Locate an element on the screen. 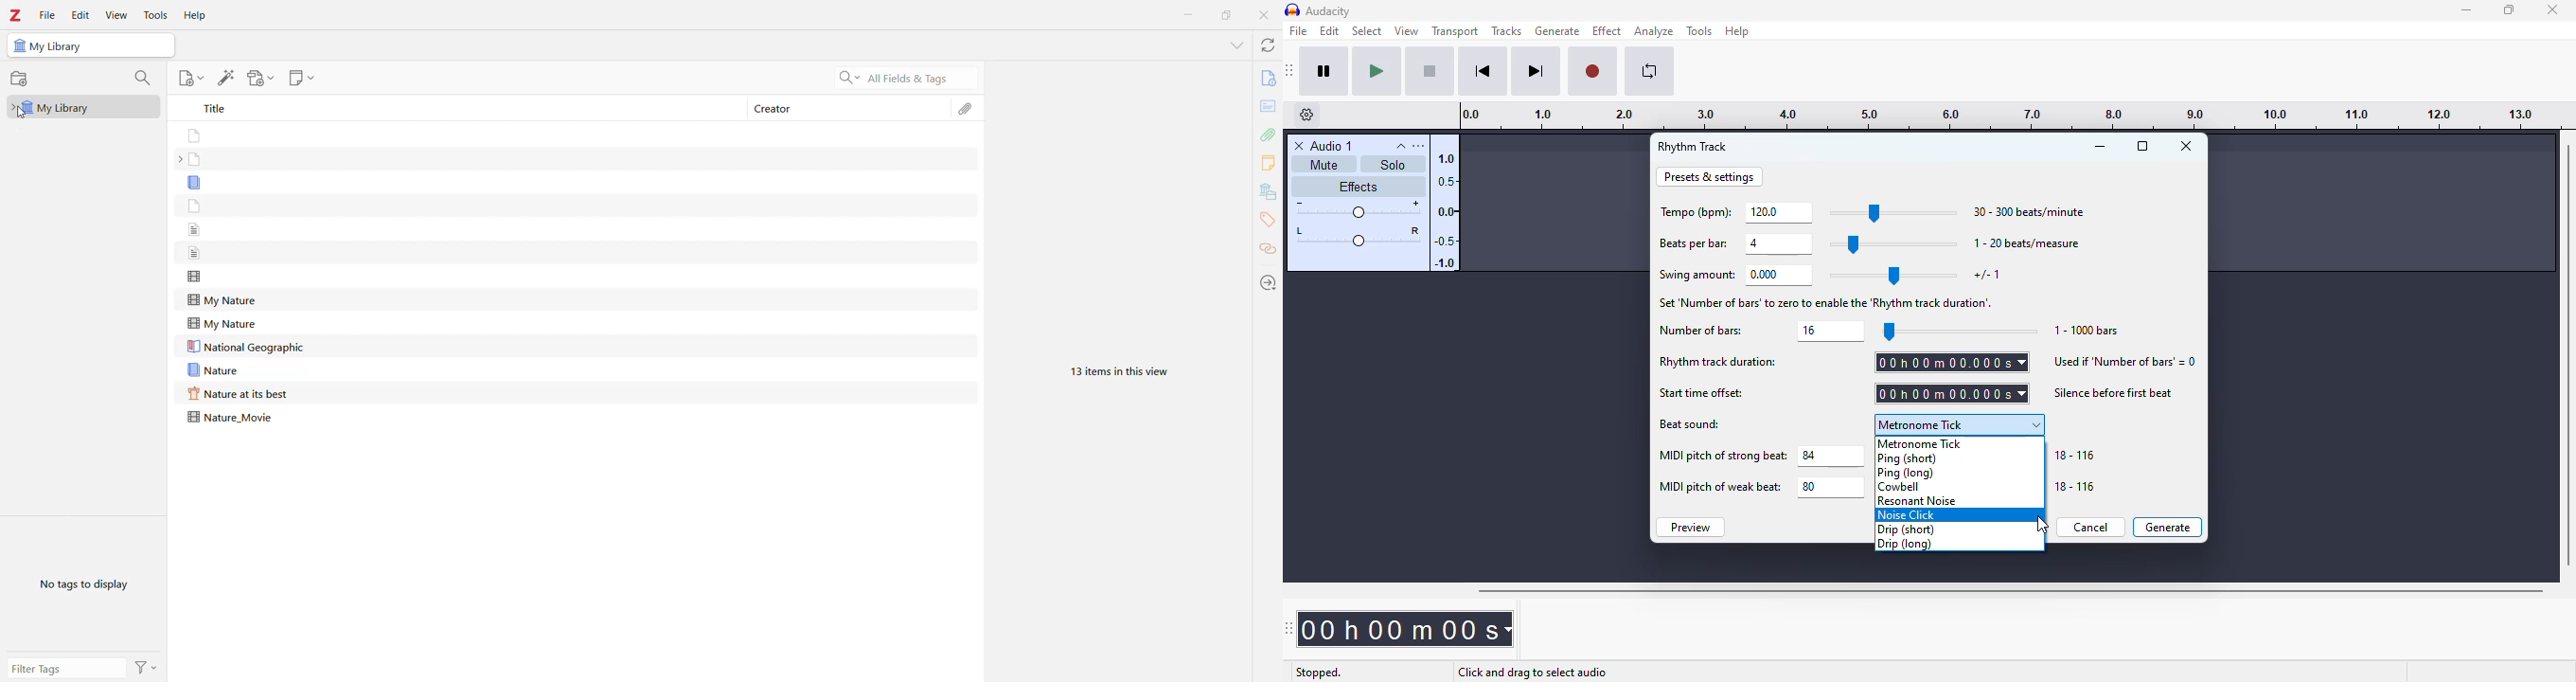  noise click is located at coordinates (1959, 514).